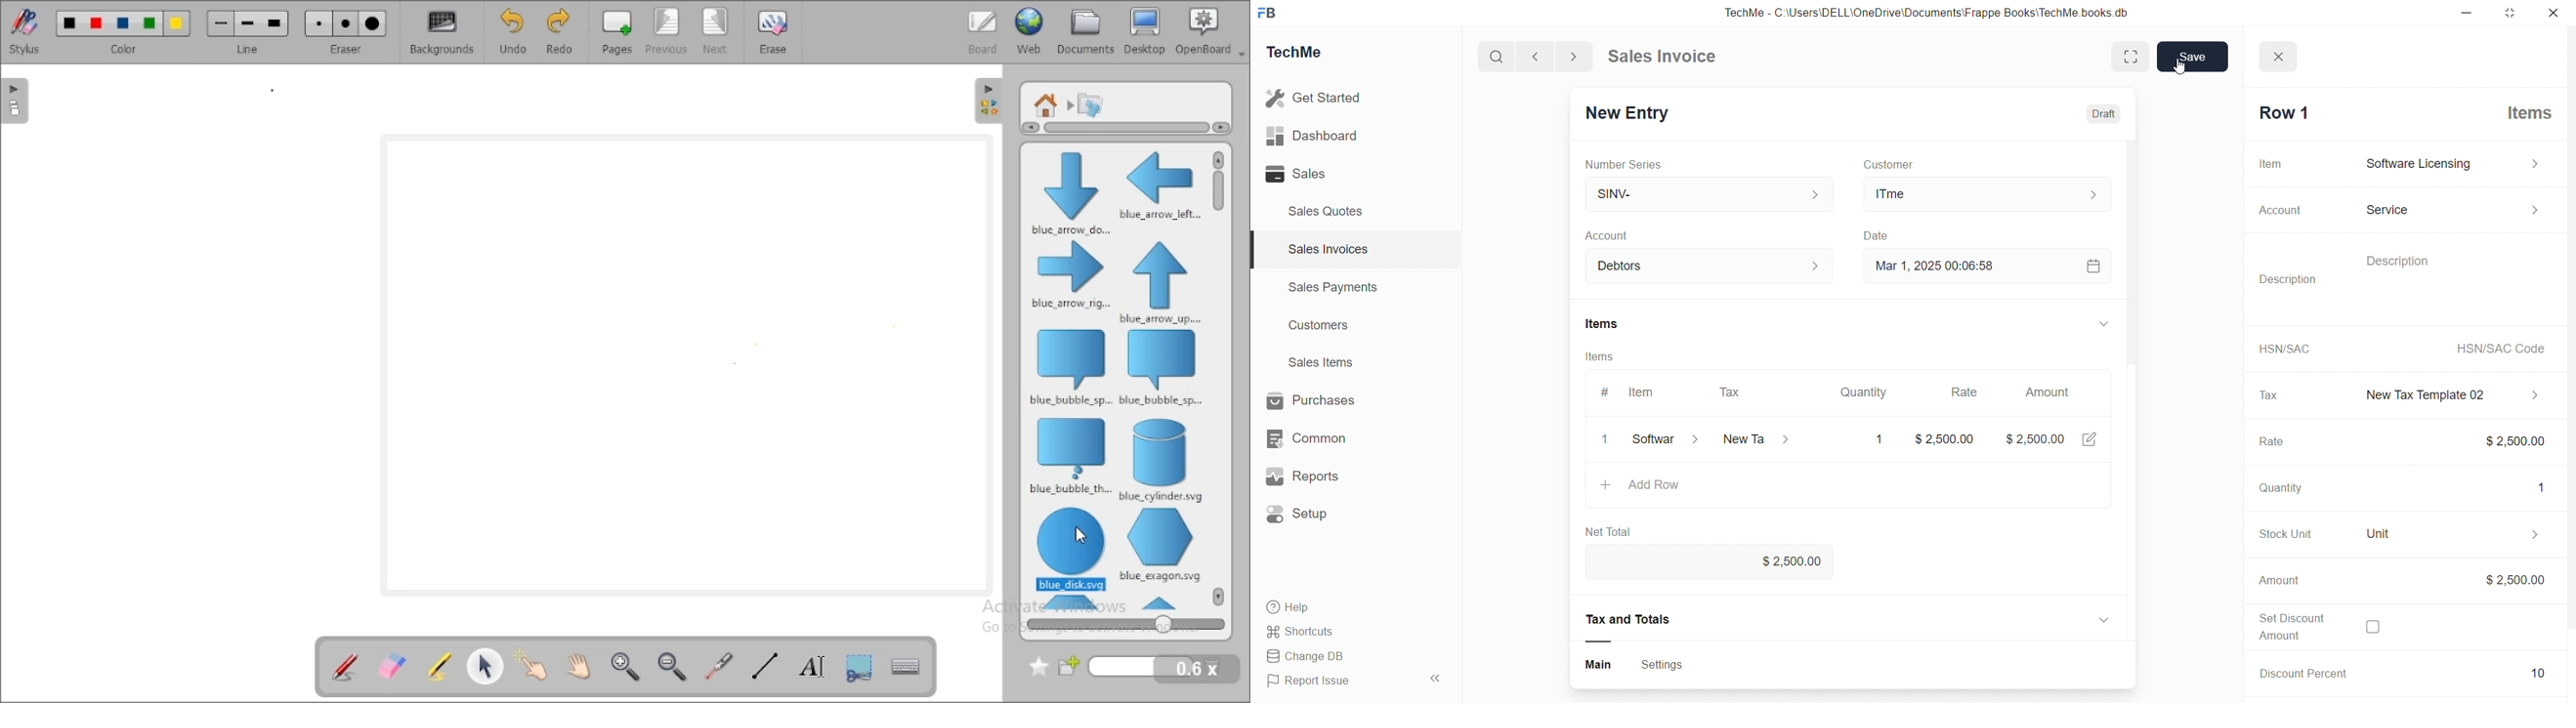  I want to click on Items, so click(2524, 111).